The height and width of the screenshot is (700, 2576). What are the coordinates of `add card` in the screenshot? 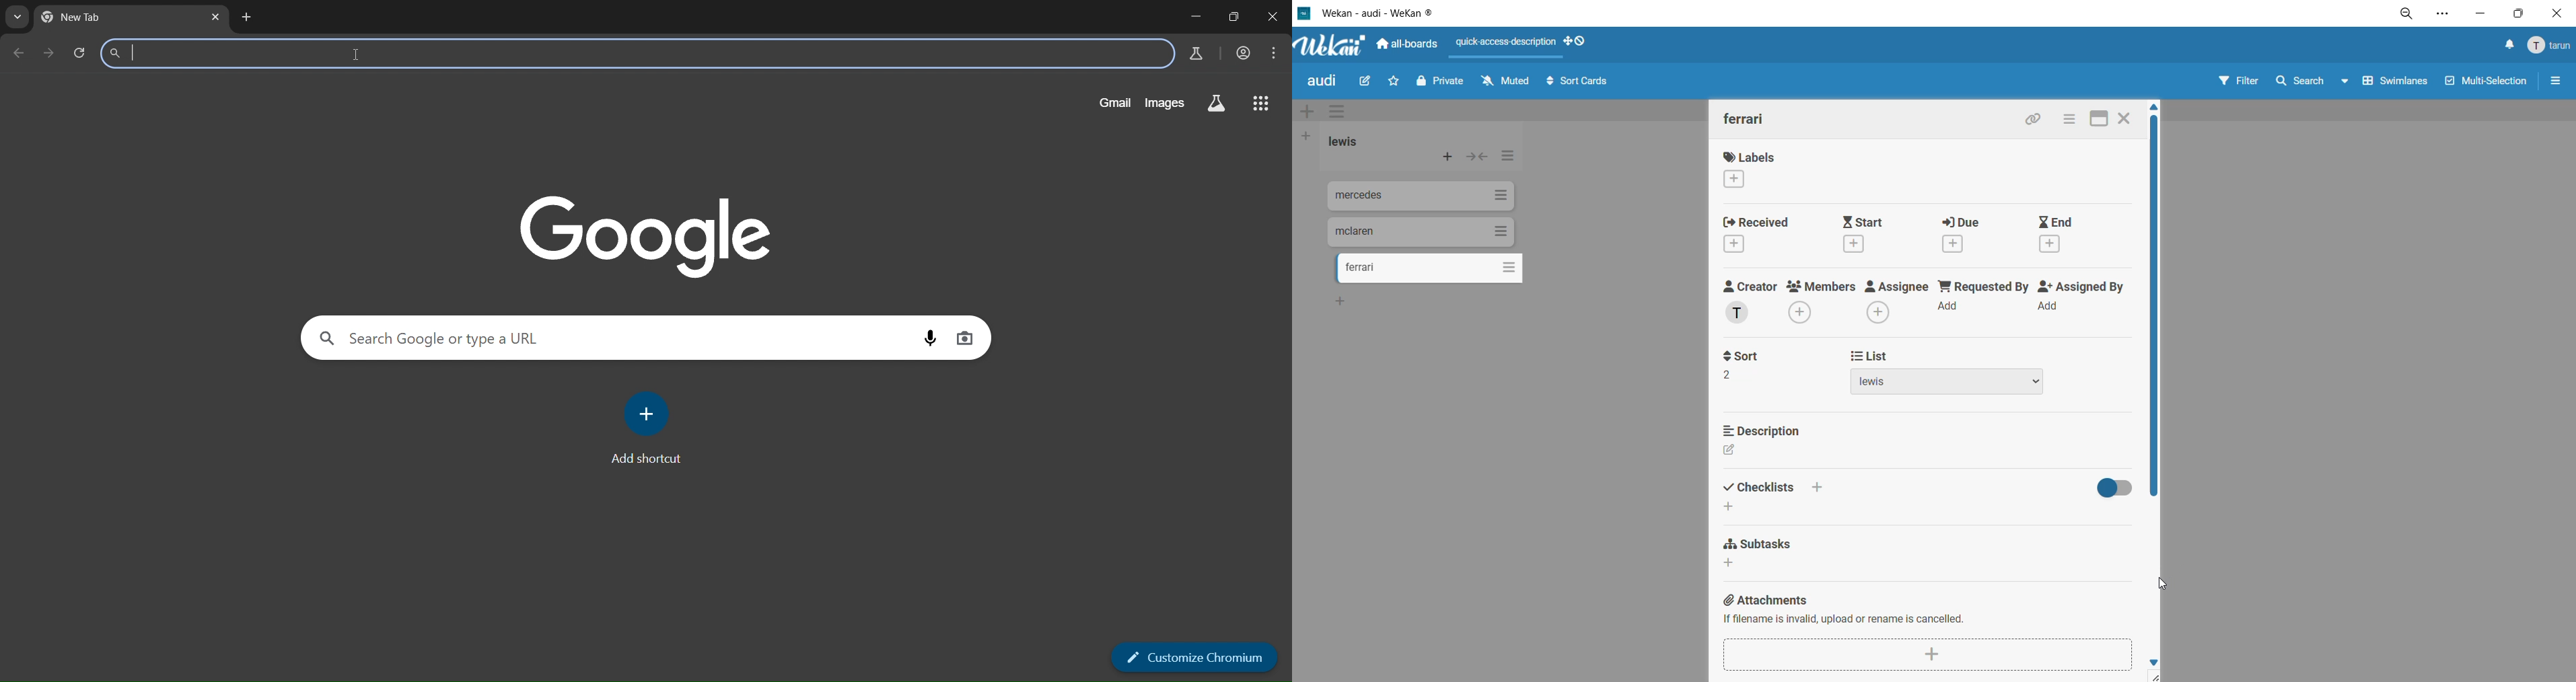 It's located at (1445, 155).